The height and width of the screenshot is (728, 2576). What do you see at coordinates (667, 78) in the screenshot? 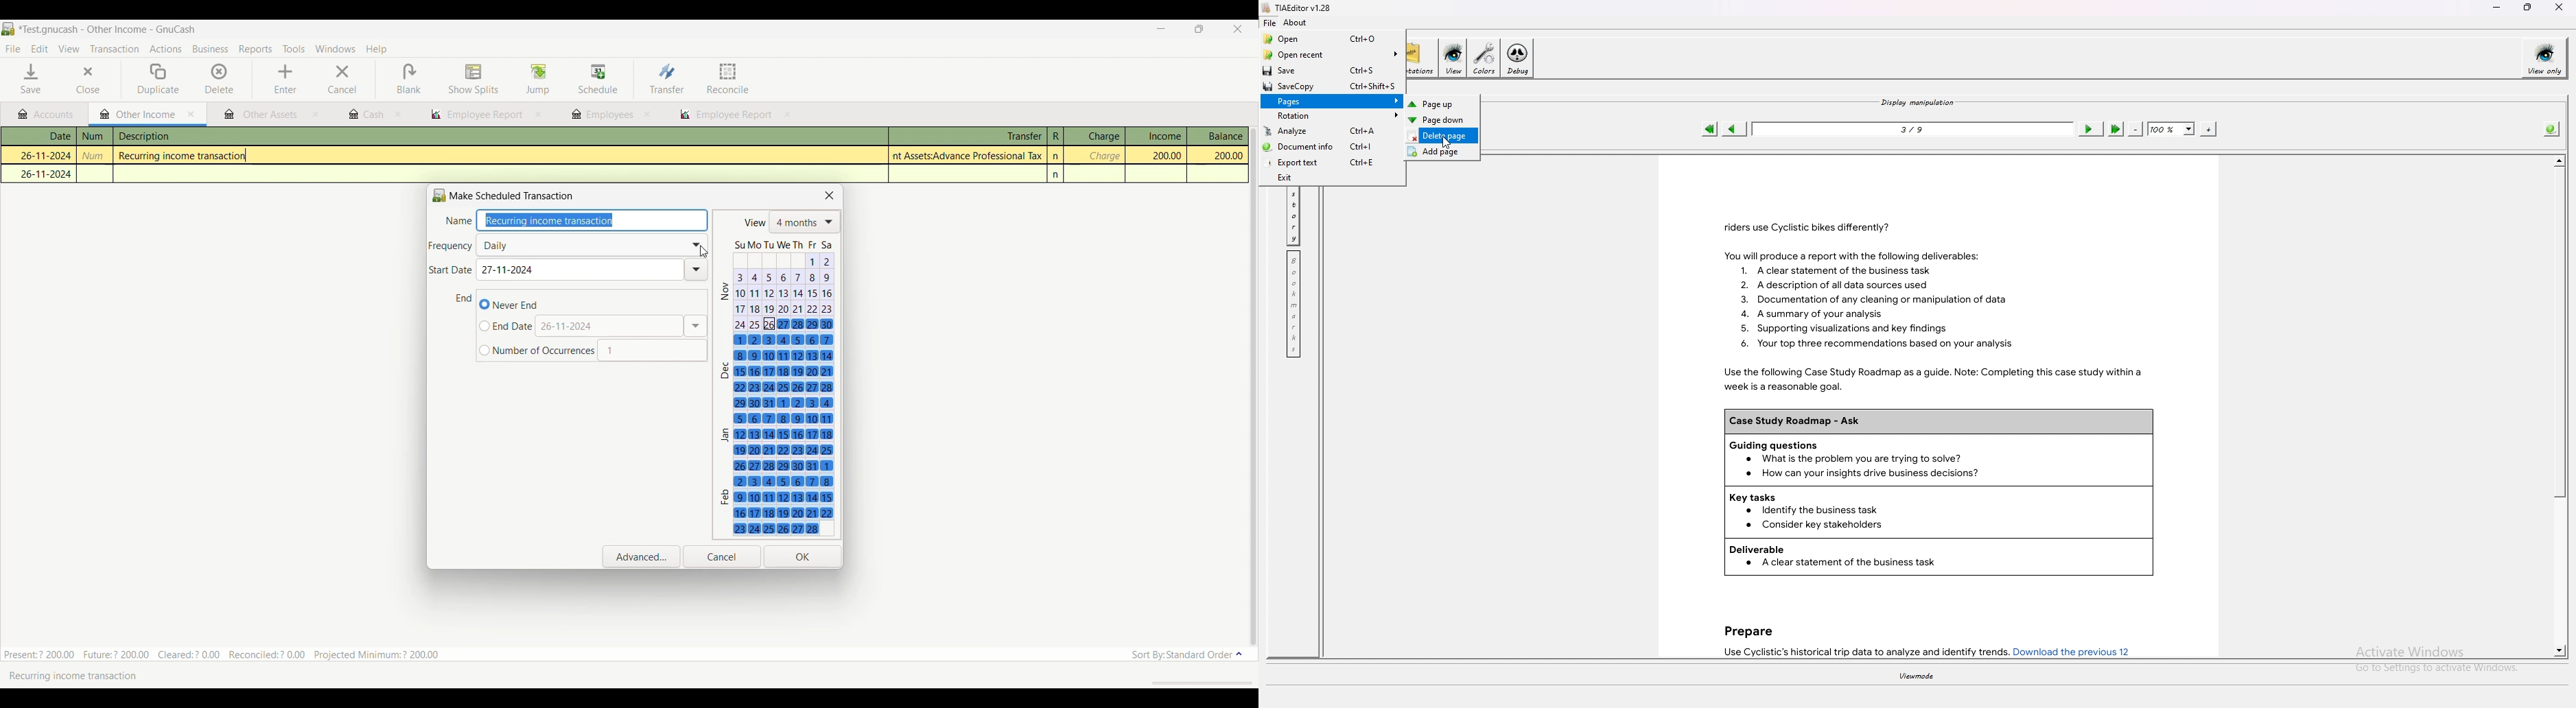
I see `Transfer` at bounding box center [667, 78].